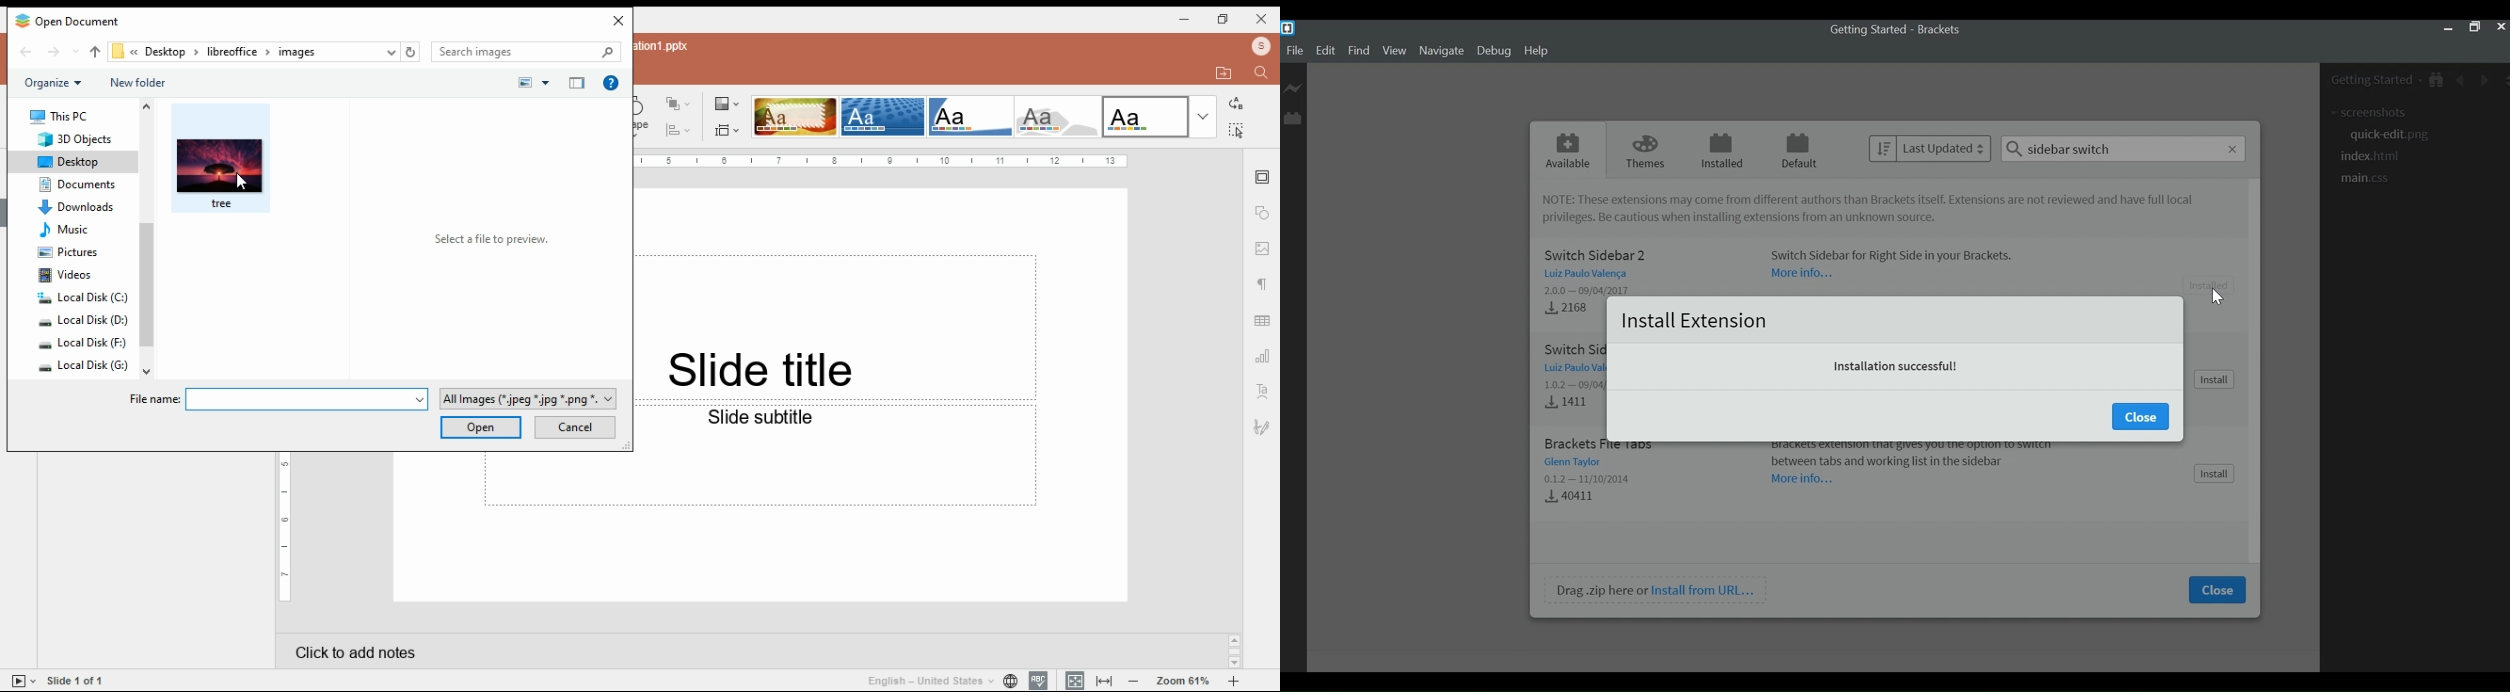  I want to click on system drive 3, so click(84, 344).